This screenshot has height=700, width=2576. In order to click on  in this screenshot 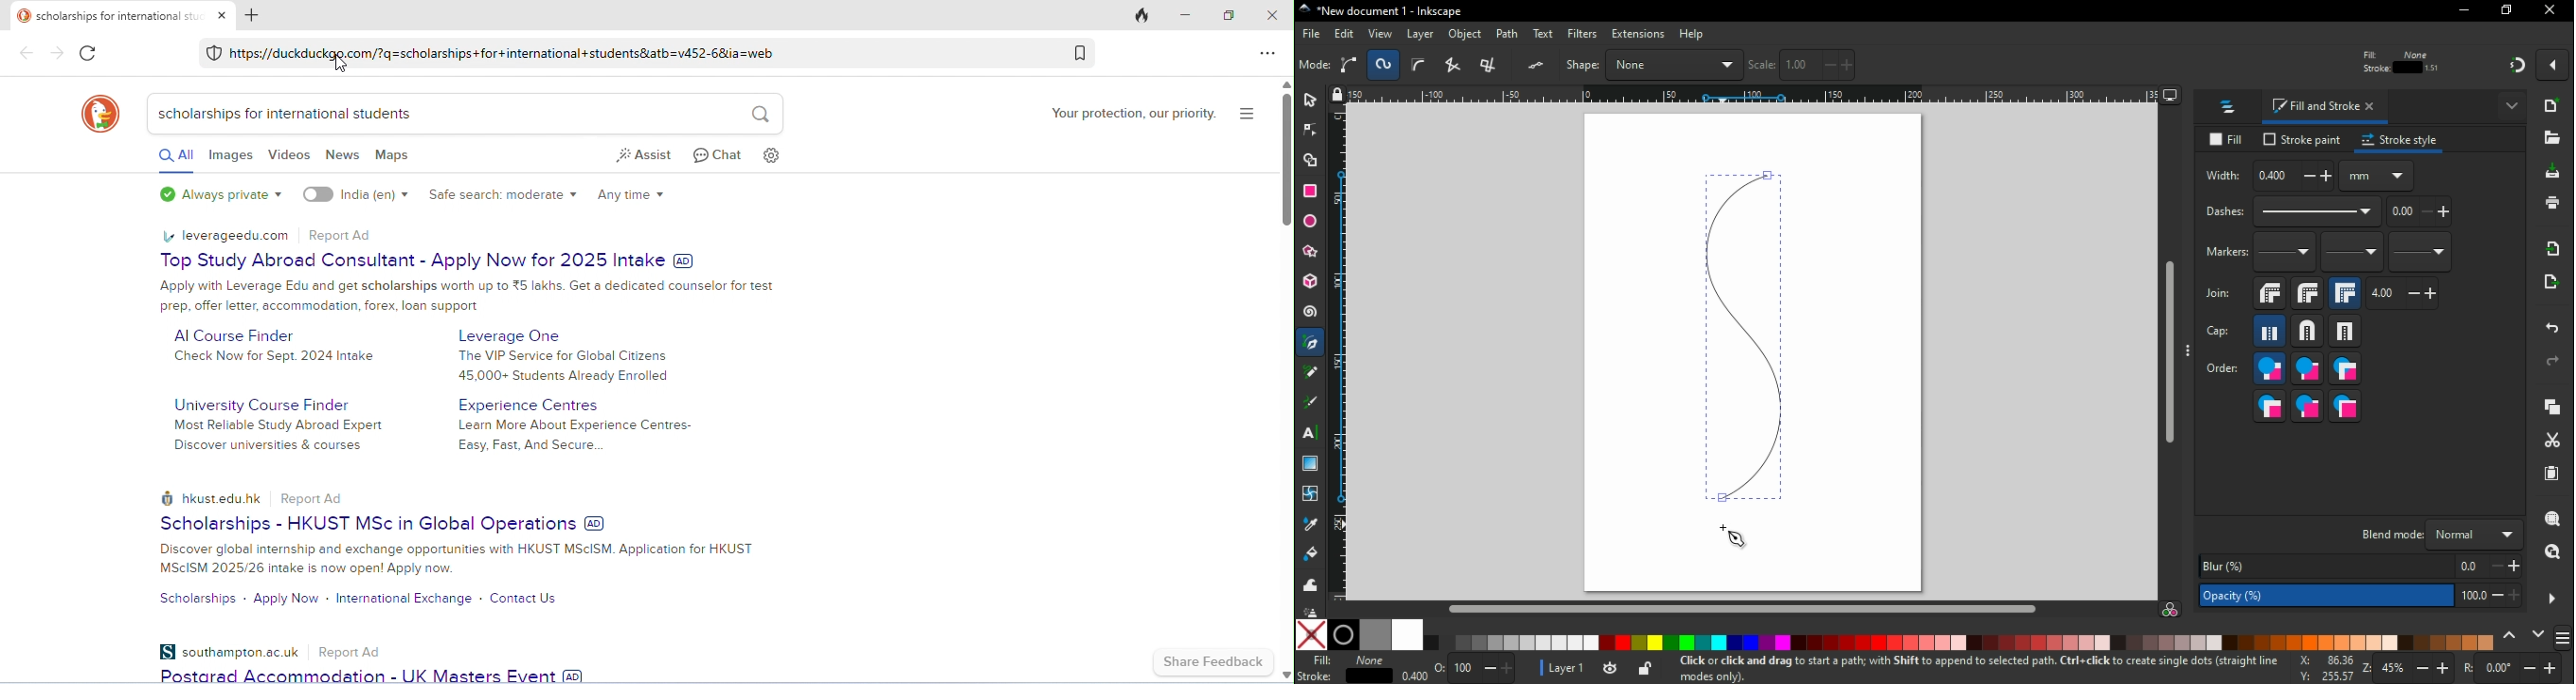, I will do `click(1308, 608)`.